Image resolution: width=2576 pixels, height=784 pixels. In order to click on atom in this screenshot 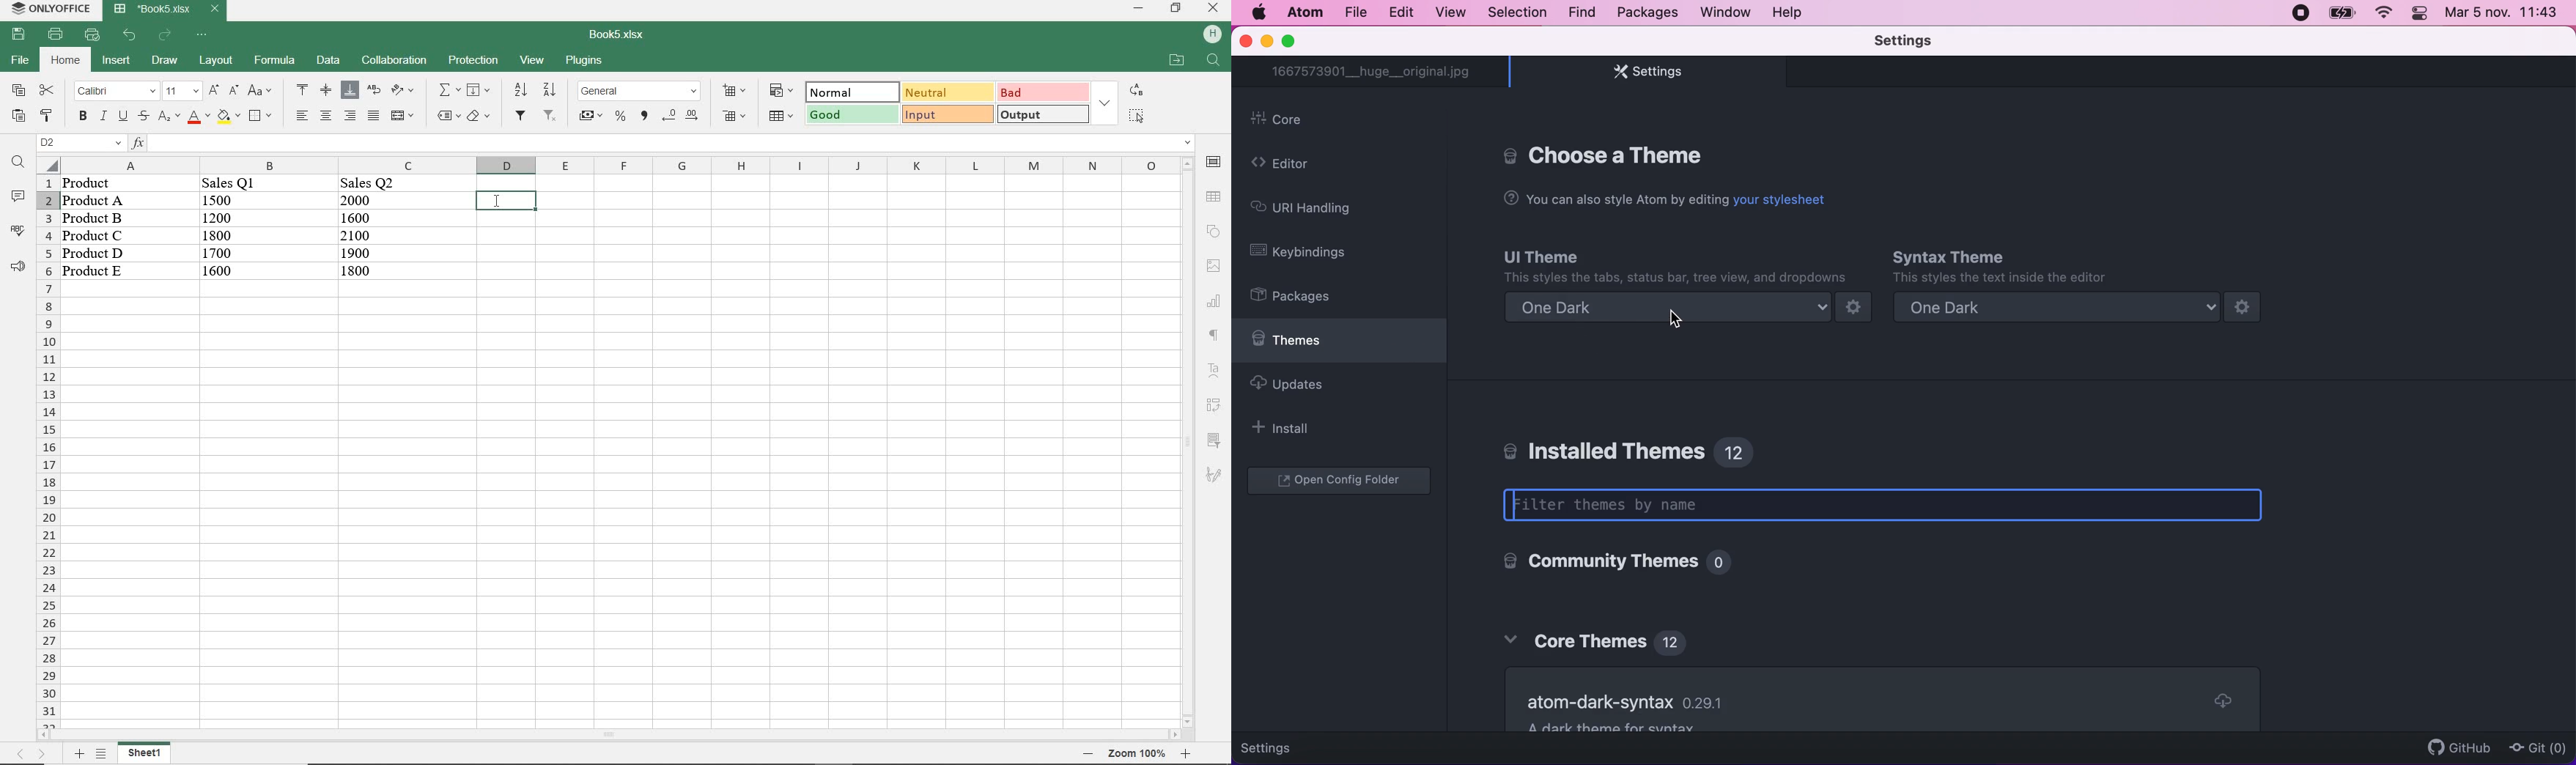, I will do `click(1304, 15)`.